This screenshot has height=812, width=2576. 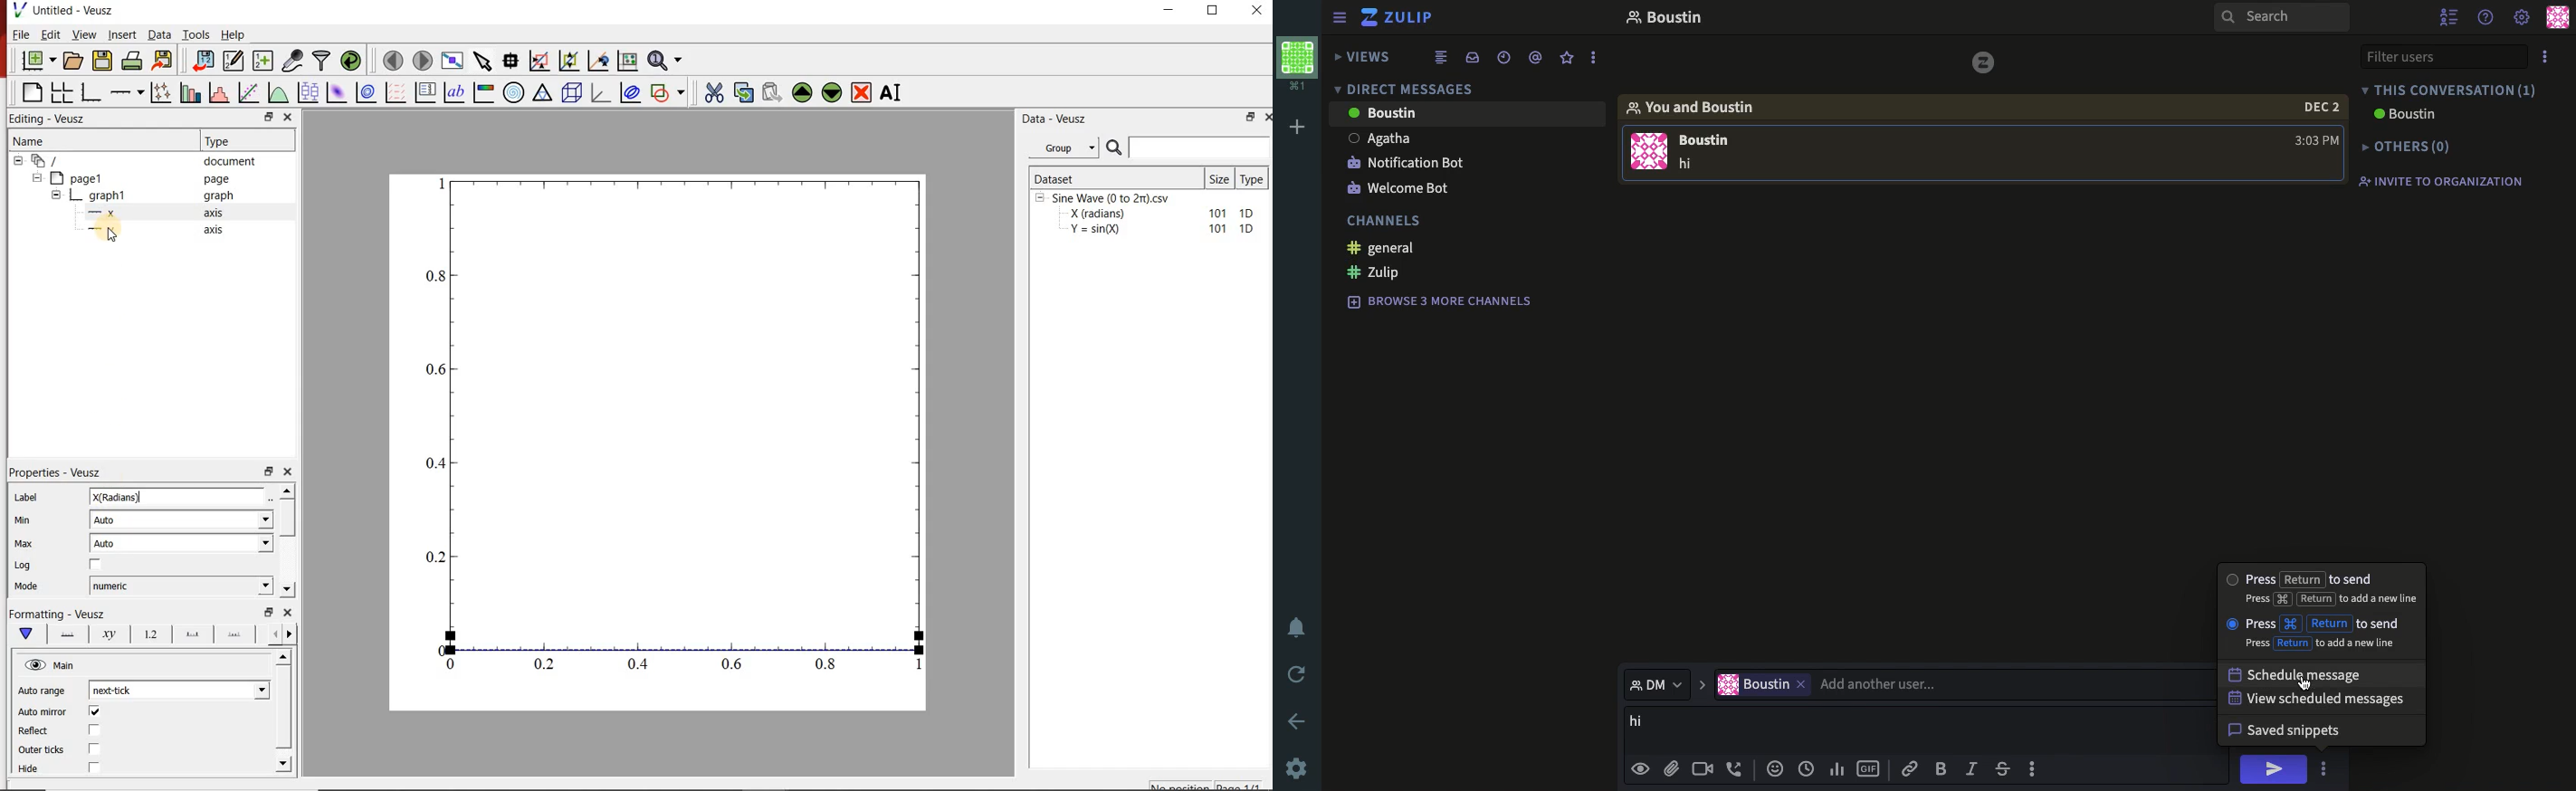 I want to click on Reflect, so click(x=35, y=731).